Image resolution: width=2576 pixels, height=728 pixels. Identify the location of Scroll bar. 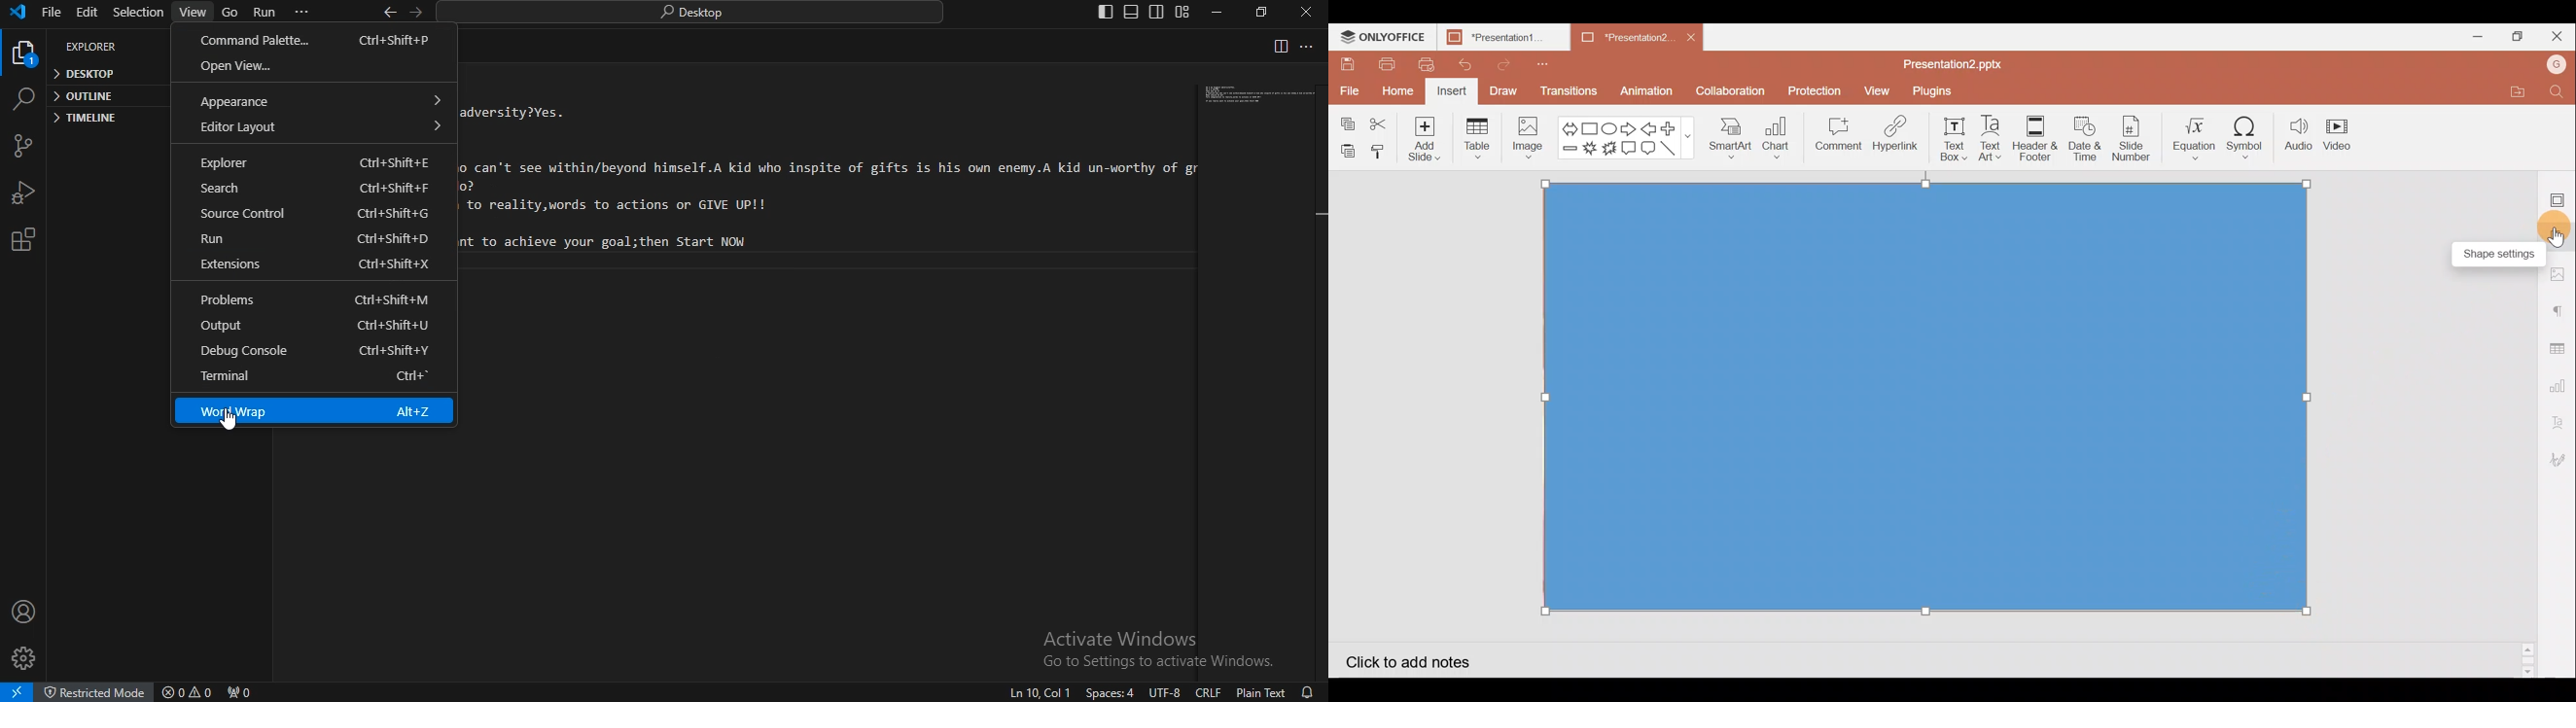
(2533, 423).